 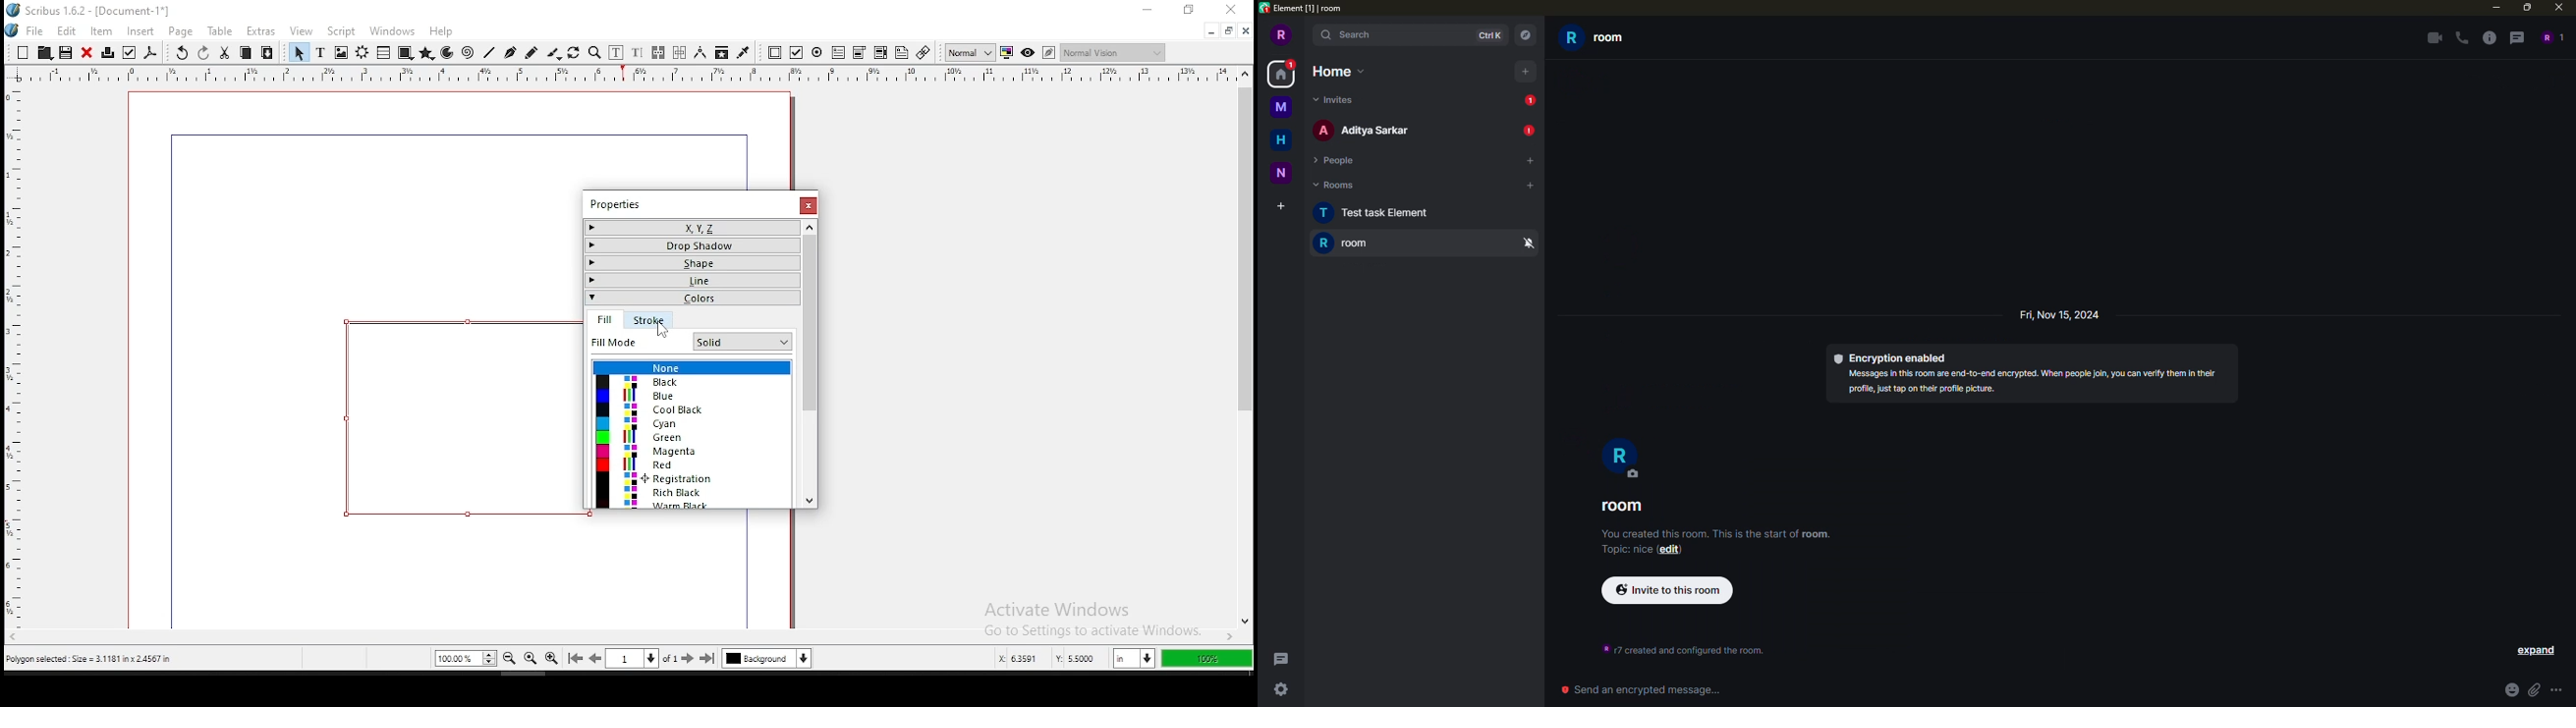 I want to click on room muted, so click(x=1529, y=244).